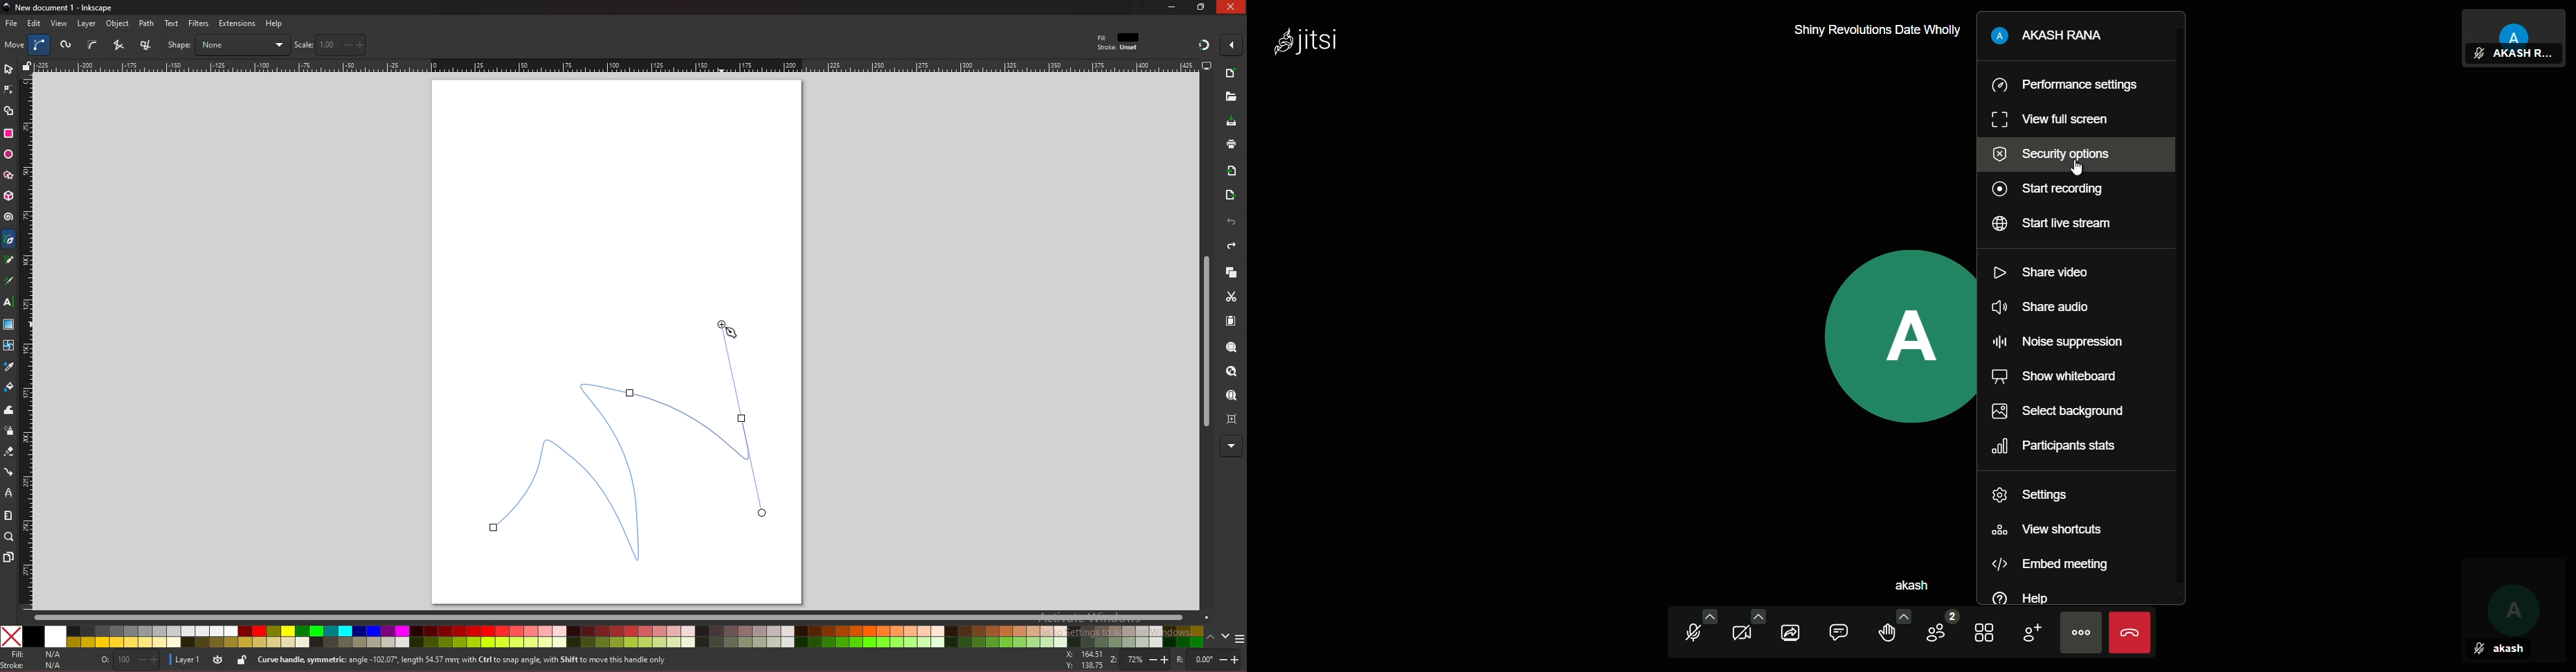 Image resolution: width=2576 pixels, height=672 pixels. I want to click on pen, so click(11, 240).